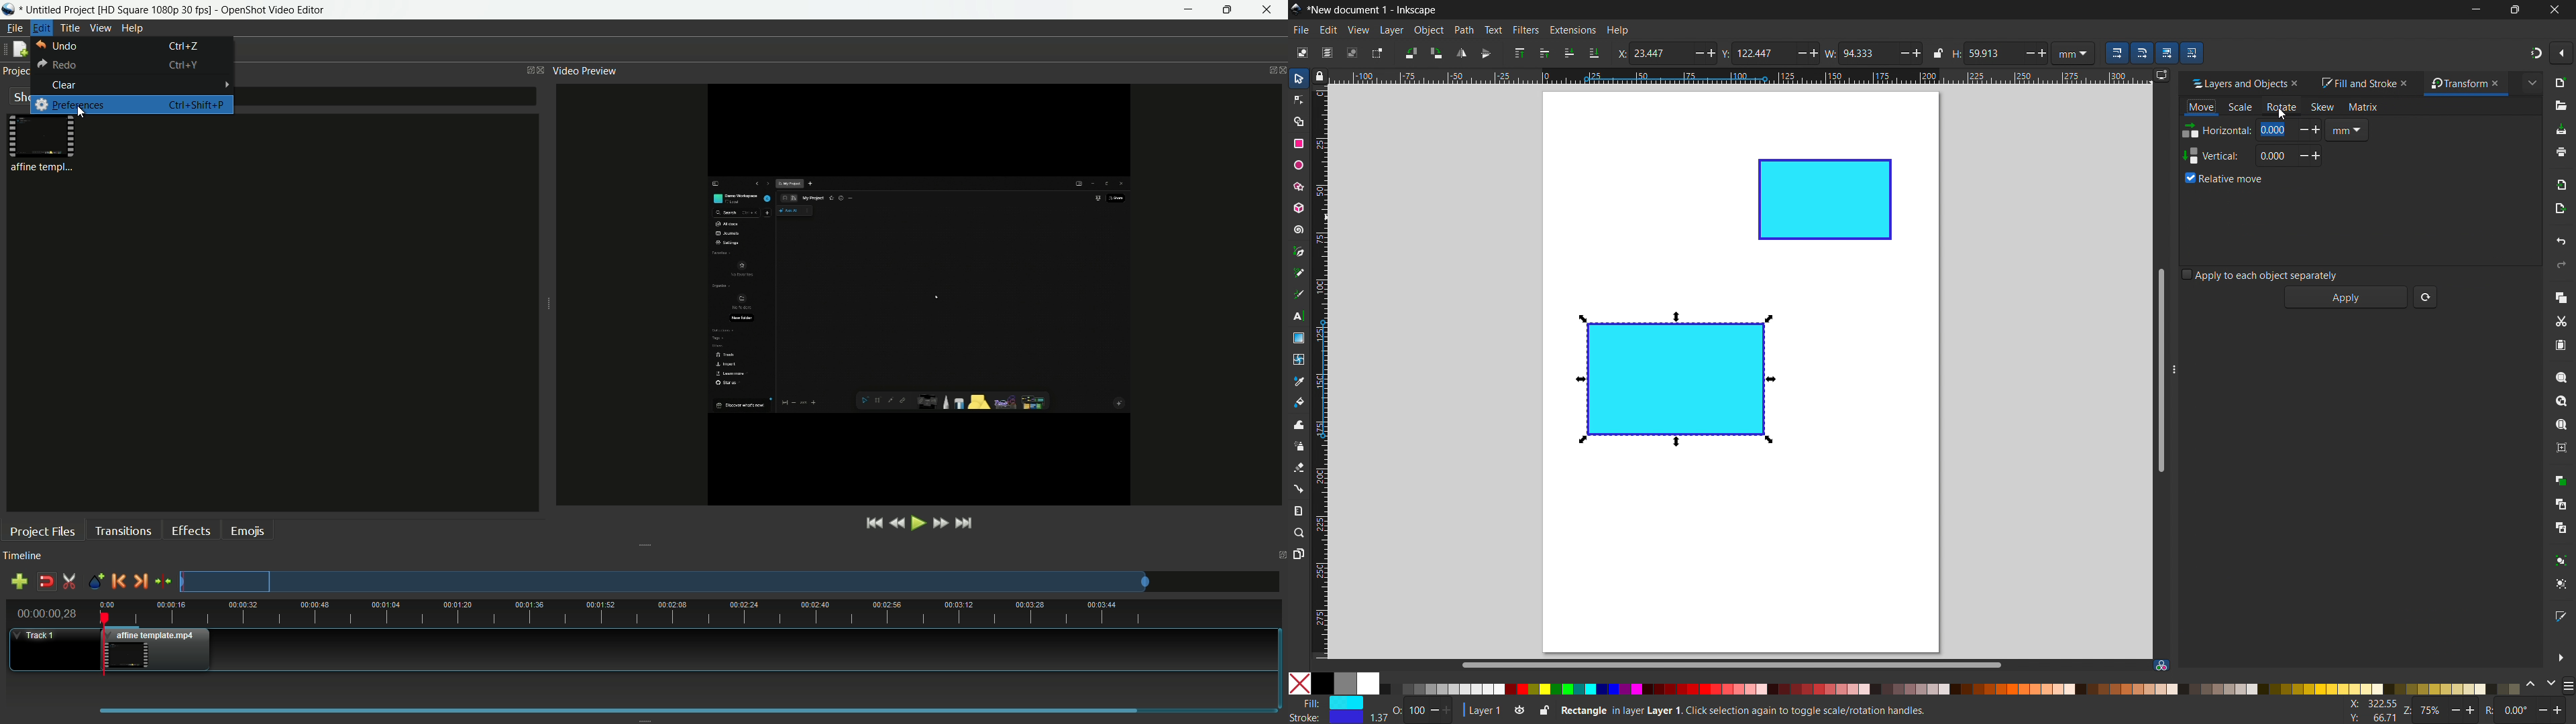 Image resolution: width=2576 pixels, height=728 pixels. What do you see at coordinates (1227, 10) in the screenshot?
I see `maximize` at bounding box center [1227, 10].